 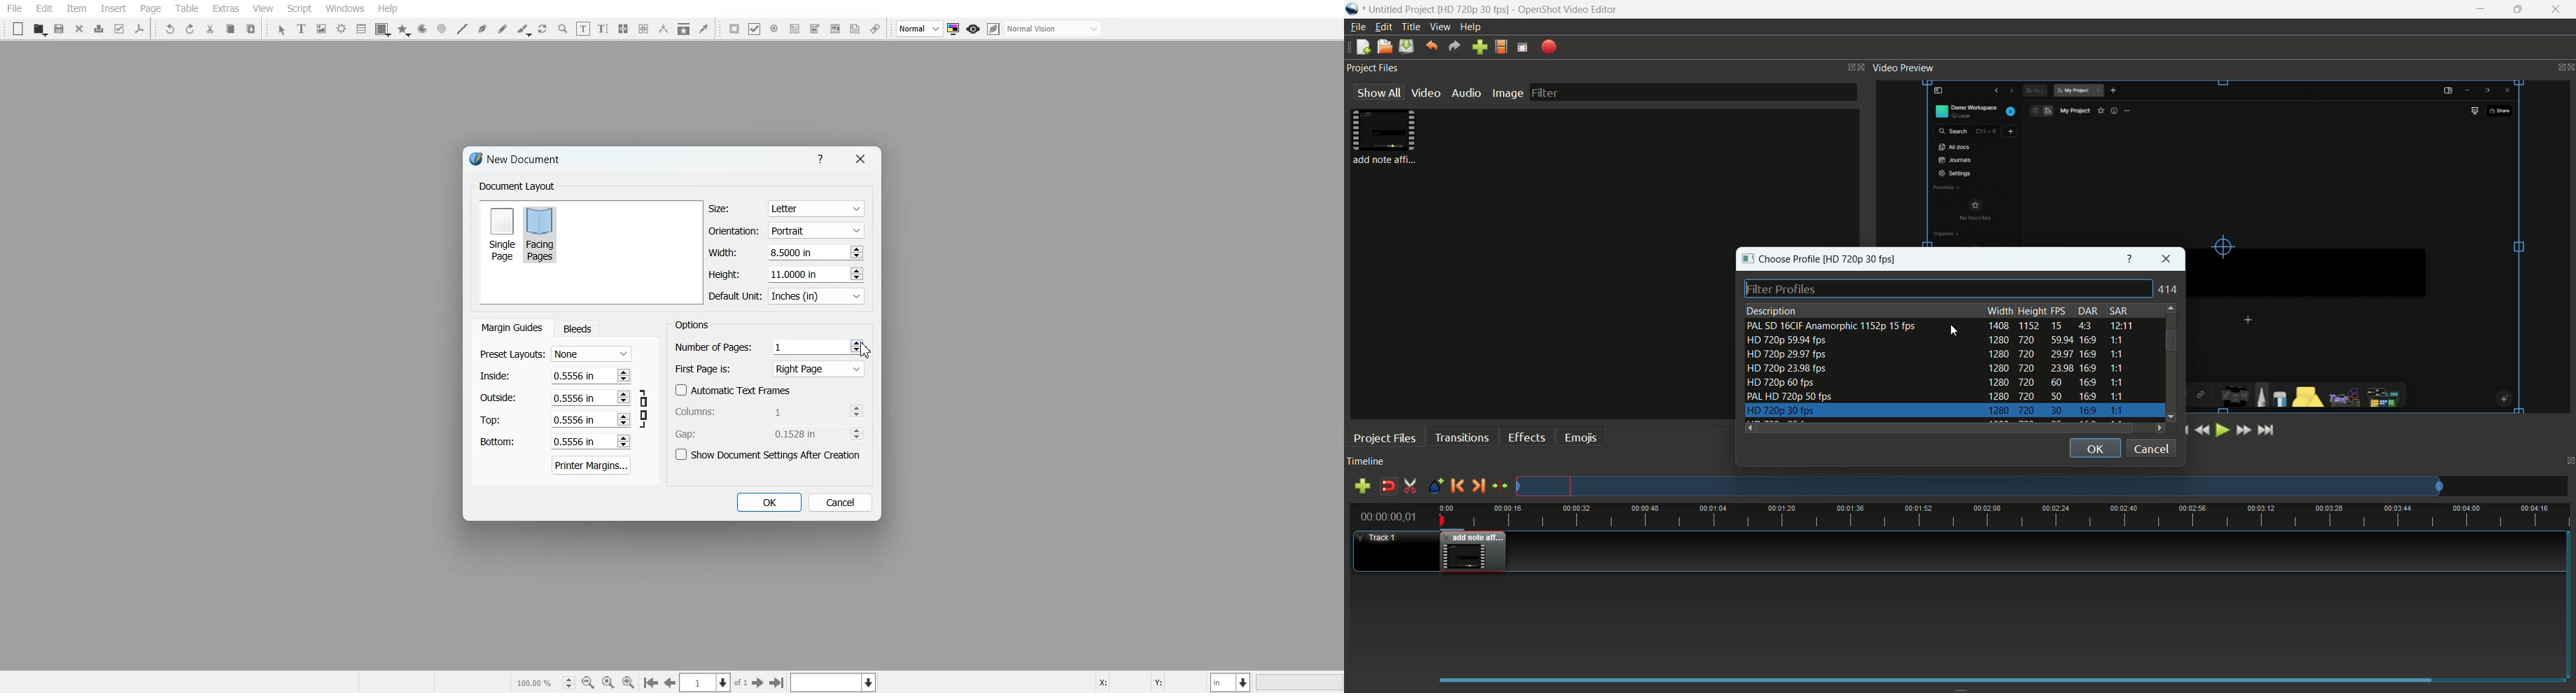 What do you see at coordinates (555, 419) in the screenshot?
I see `Top margin adjuster` at bounding box center [555, 419].